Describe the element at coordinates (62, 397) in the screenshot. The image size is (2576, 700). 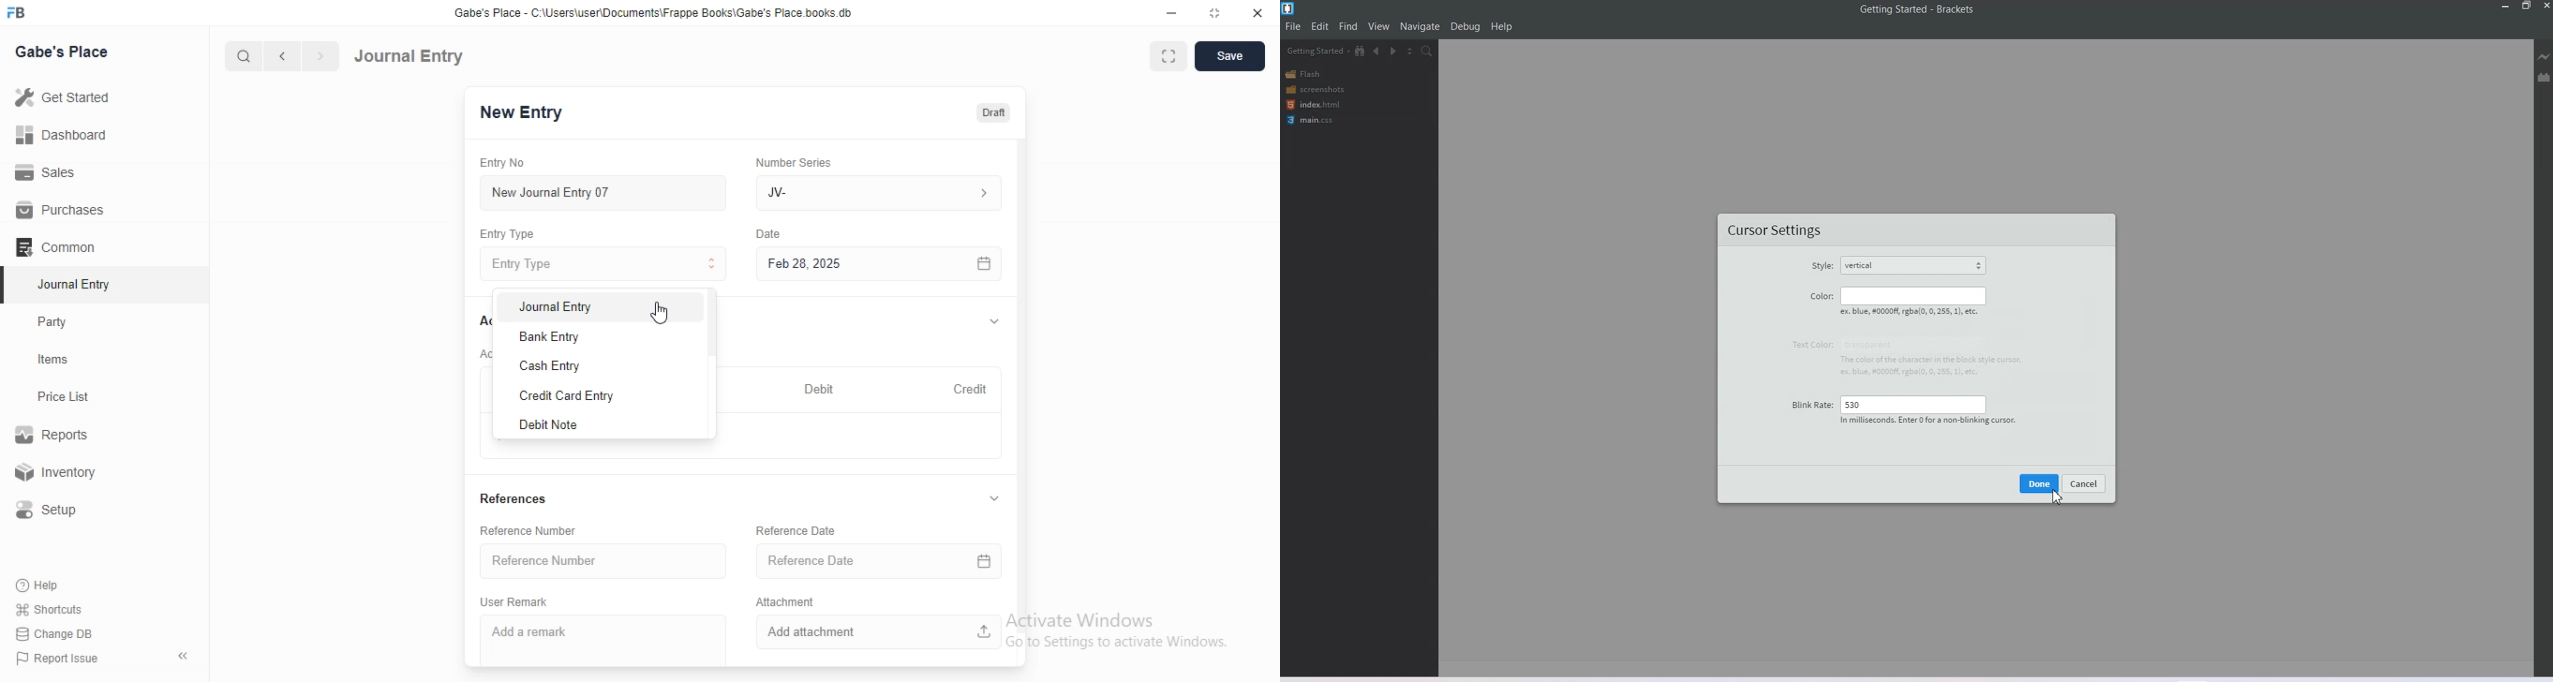
I see `Price List` at that location.